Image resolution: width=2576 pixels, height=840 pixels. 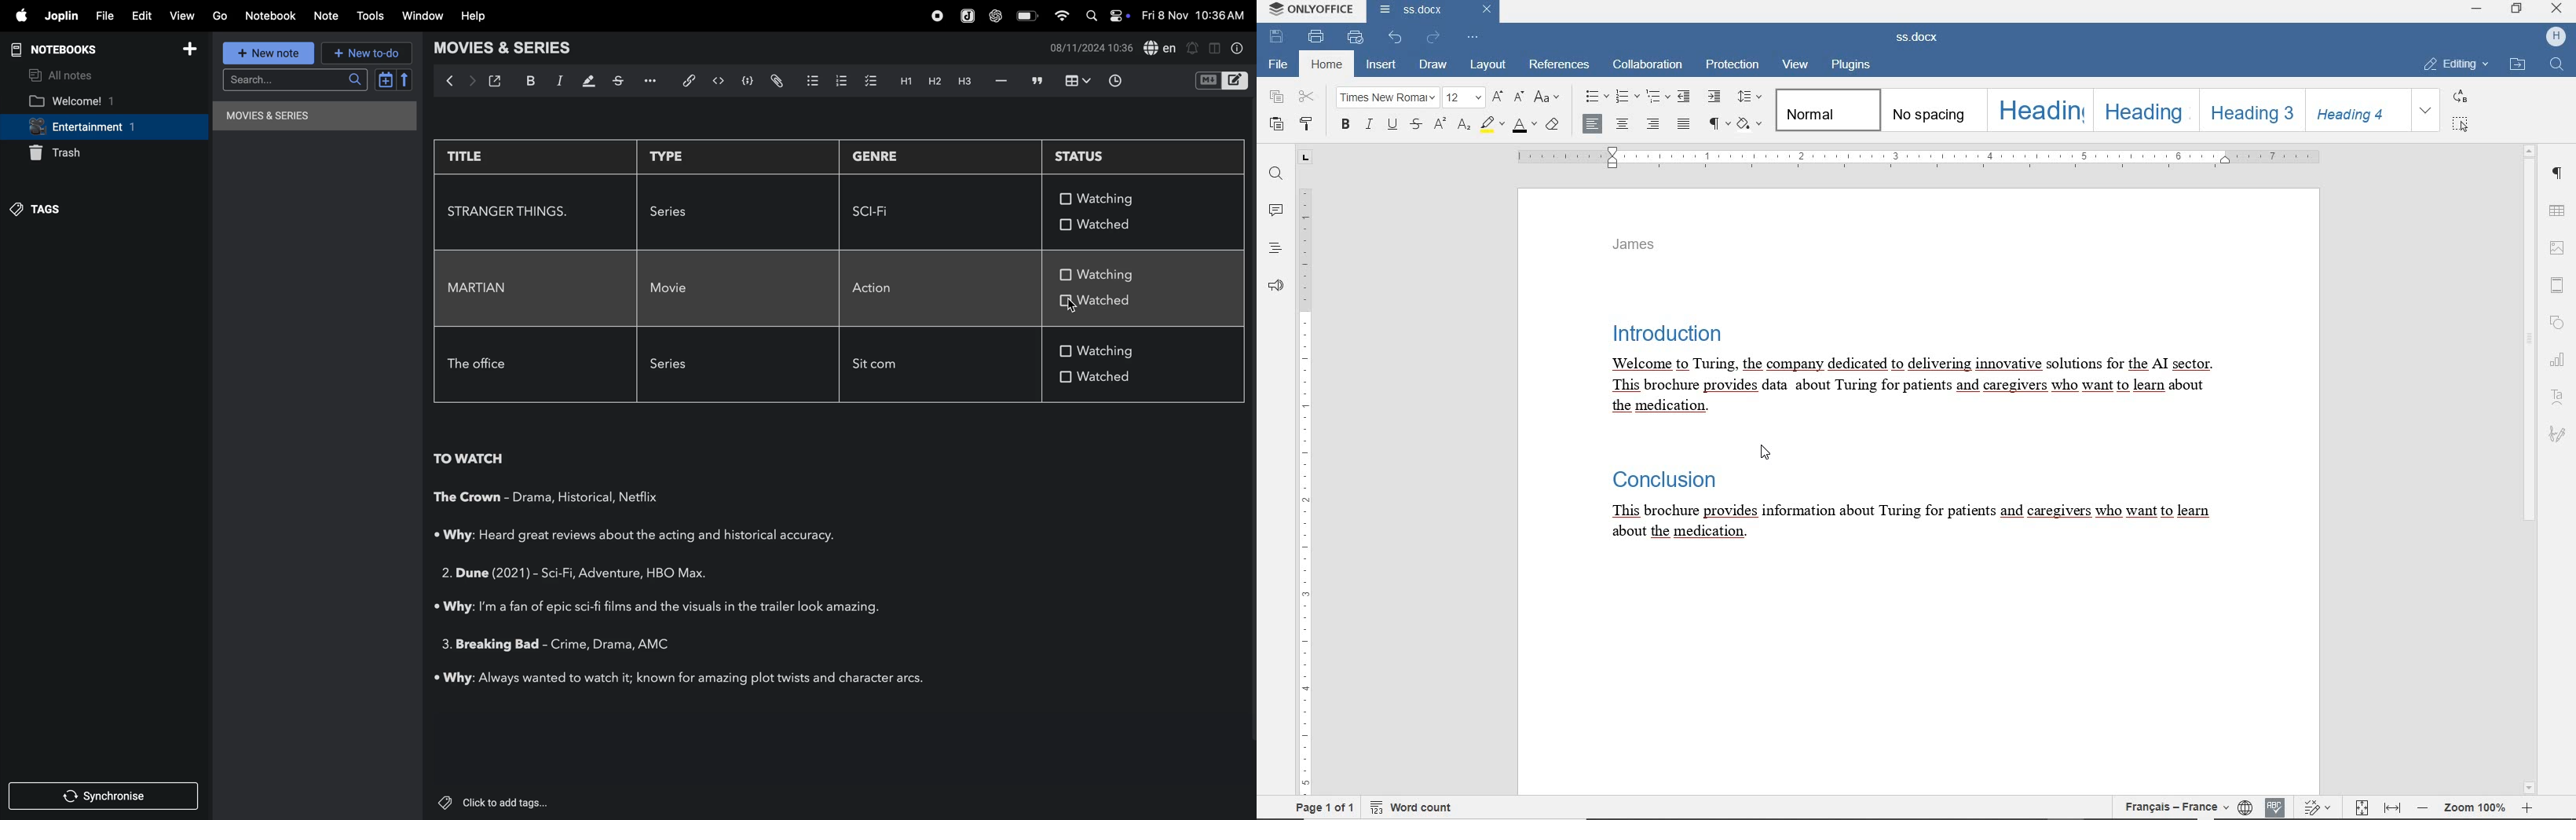 What do you see at coordinates (515, 50) in the screenshot?
I see `movies and series` at bounding box center [515, 50].